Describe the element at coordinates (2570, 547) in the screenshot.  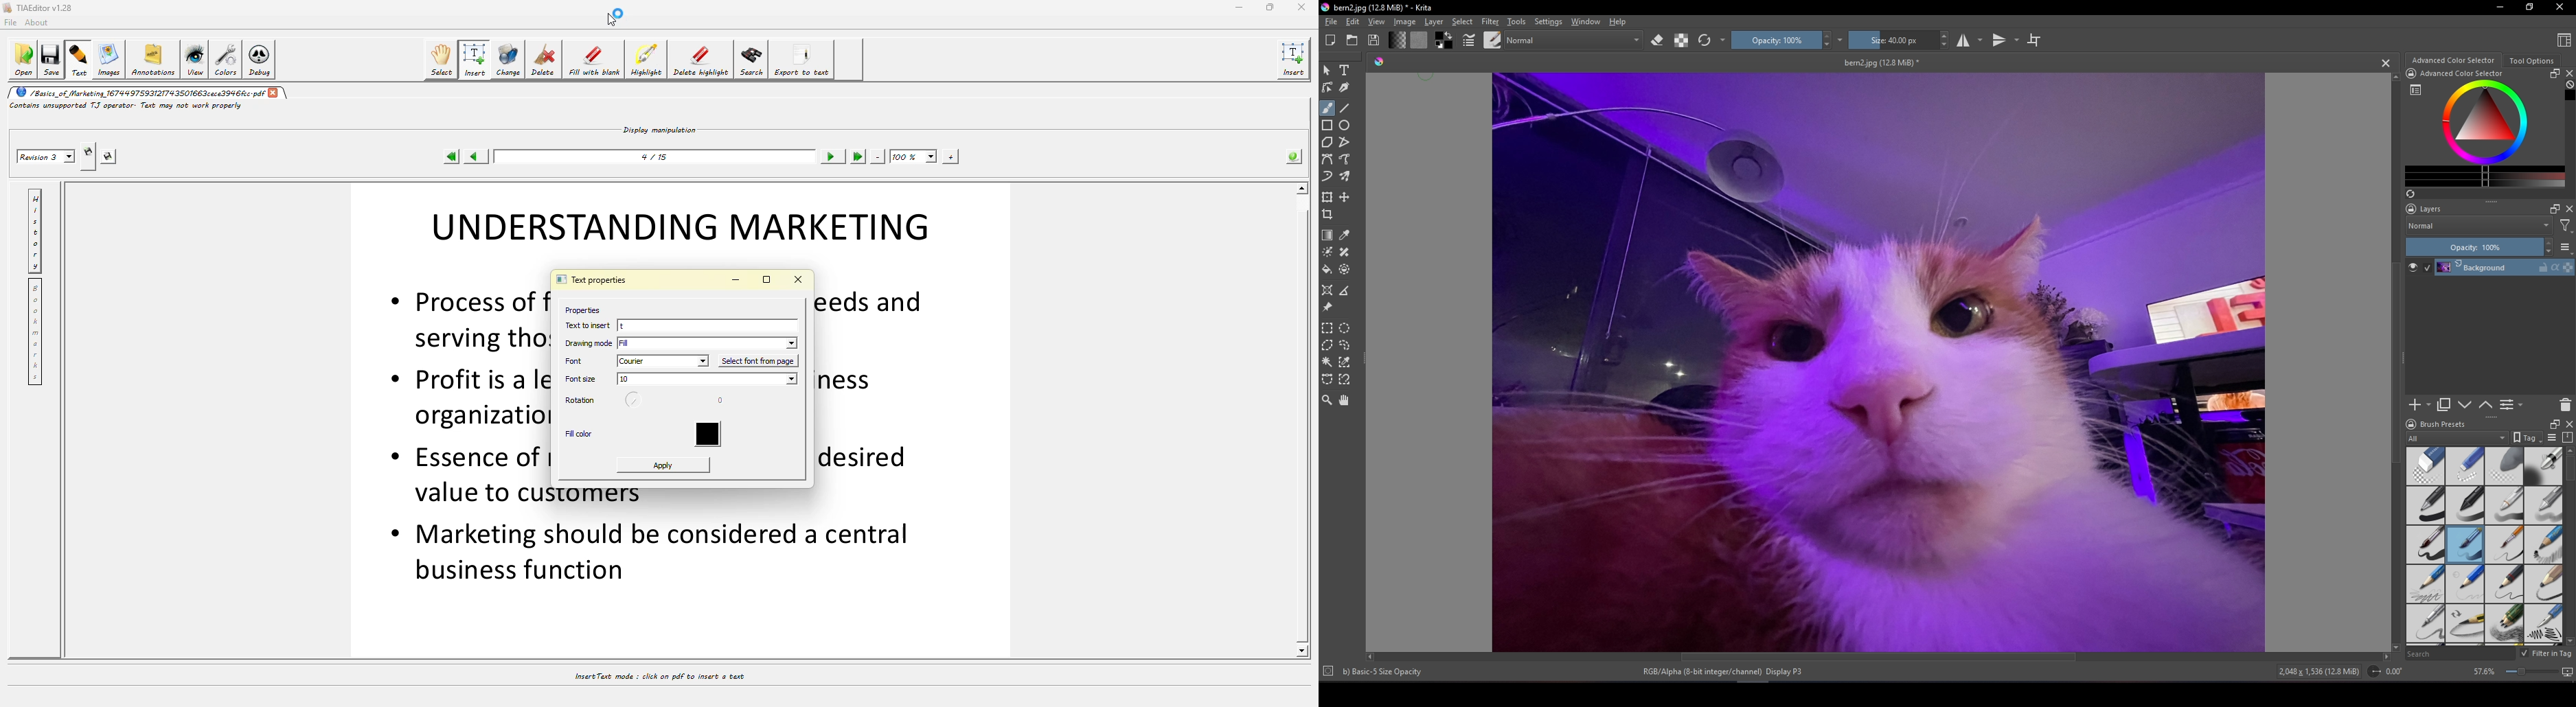
I see `Brush preset scroll` at that location.